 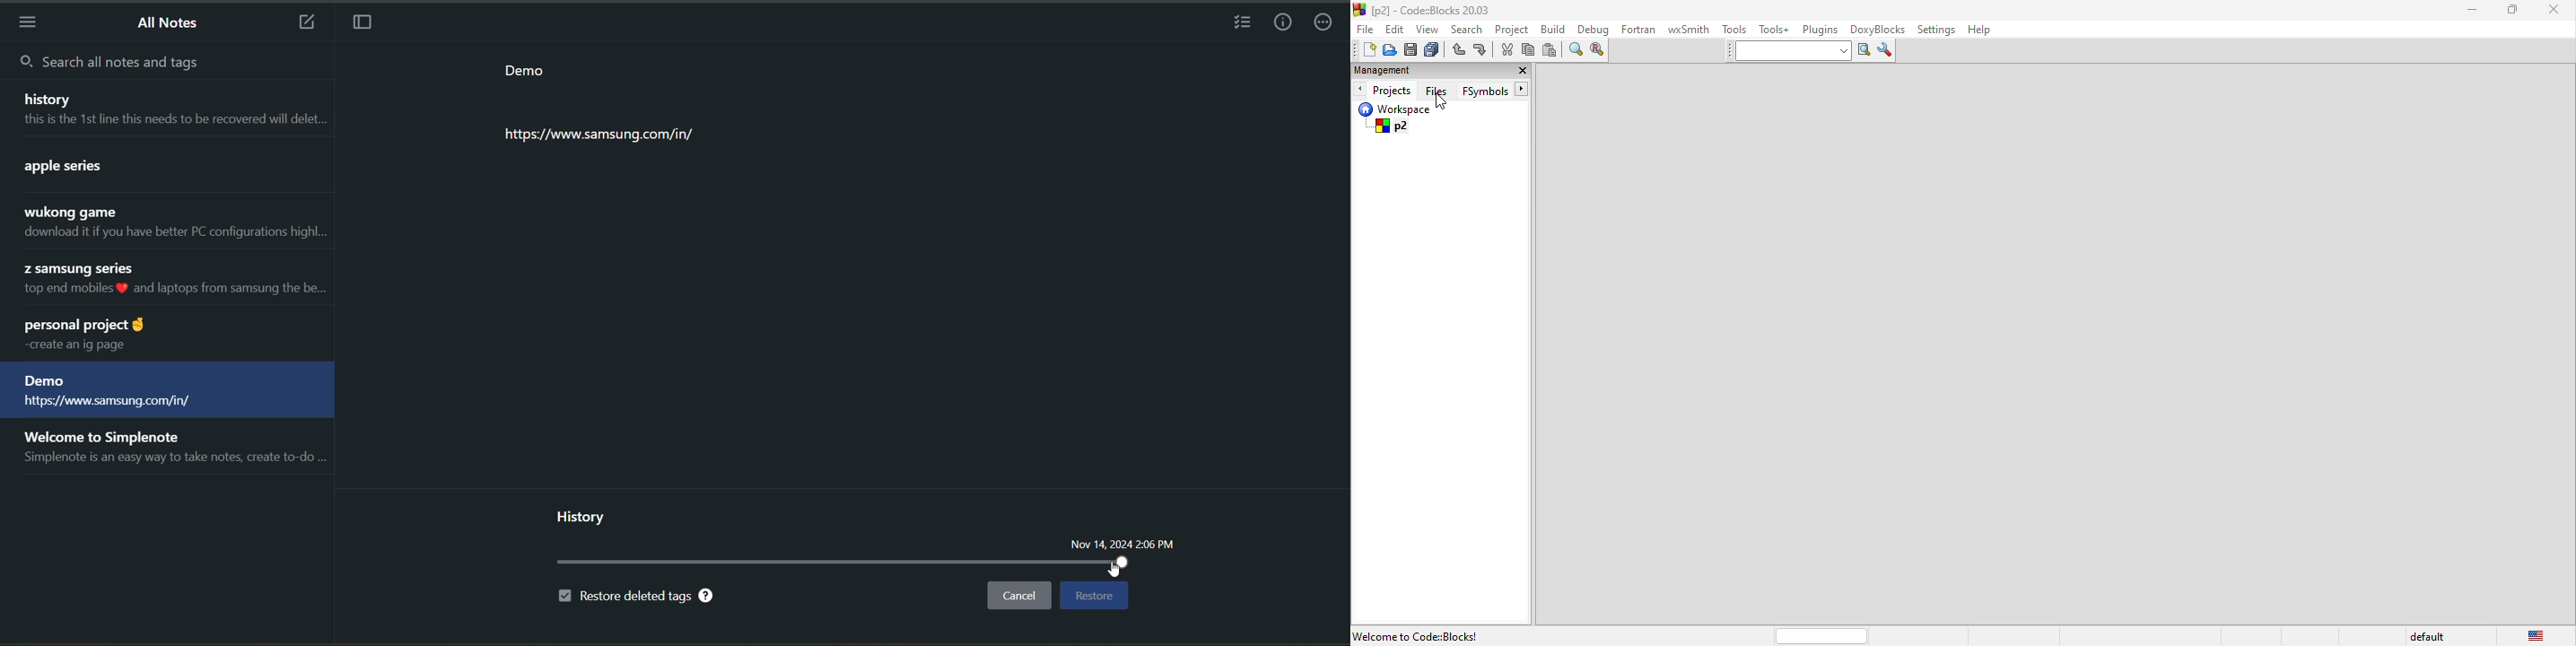 What do you see at coordinates (844, 563) in the screenshot?
I see `note version slider` at bounding box center [844, 563].